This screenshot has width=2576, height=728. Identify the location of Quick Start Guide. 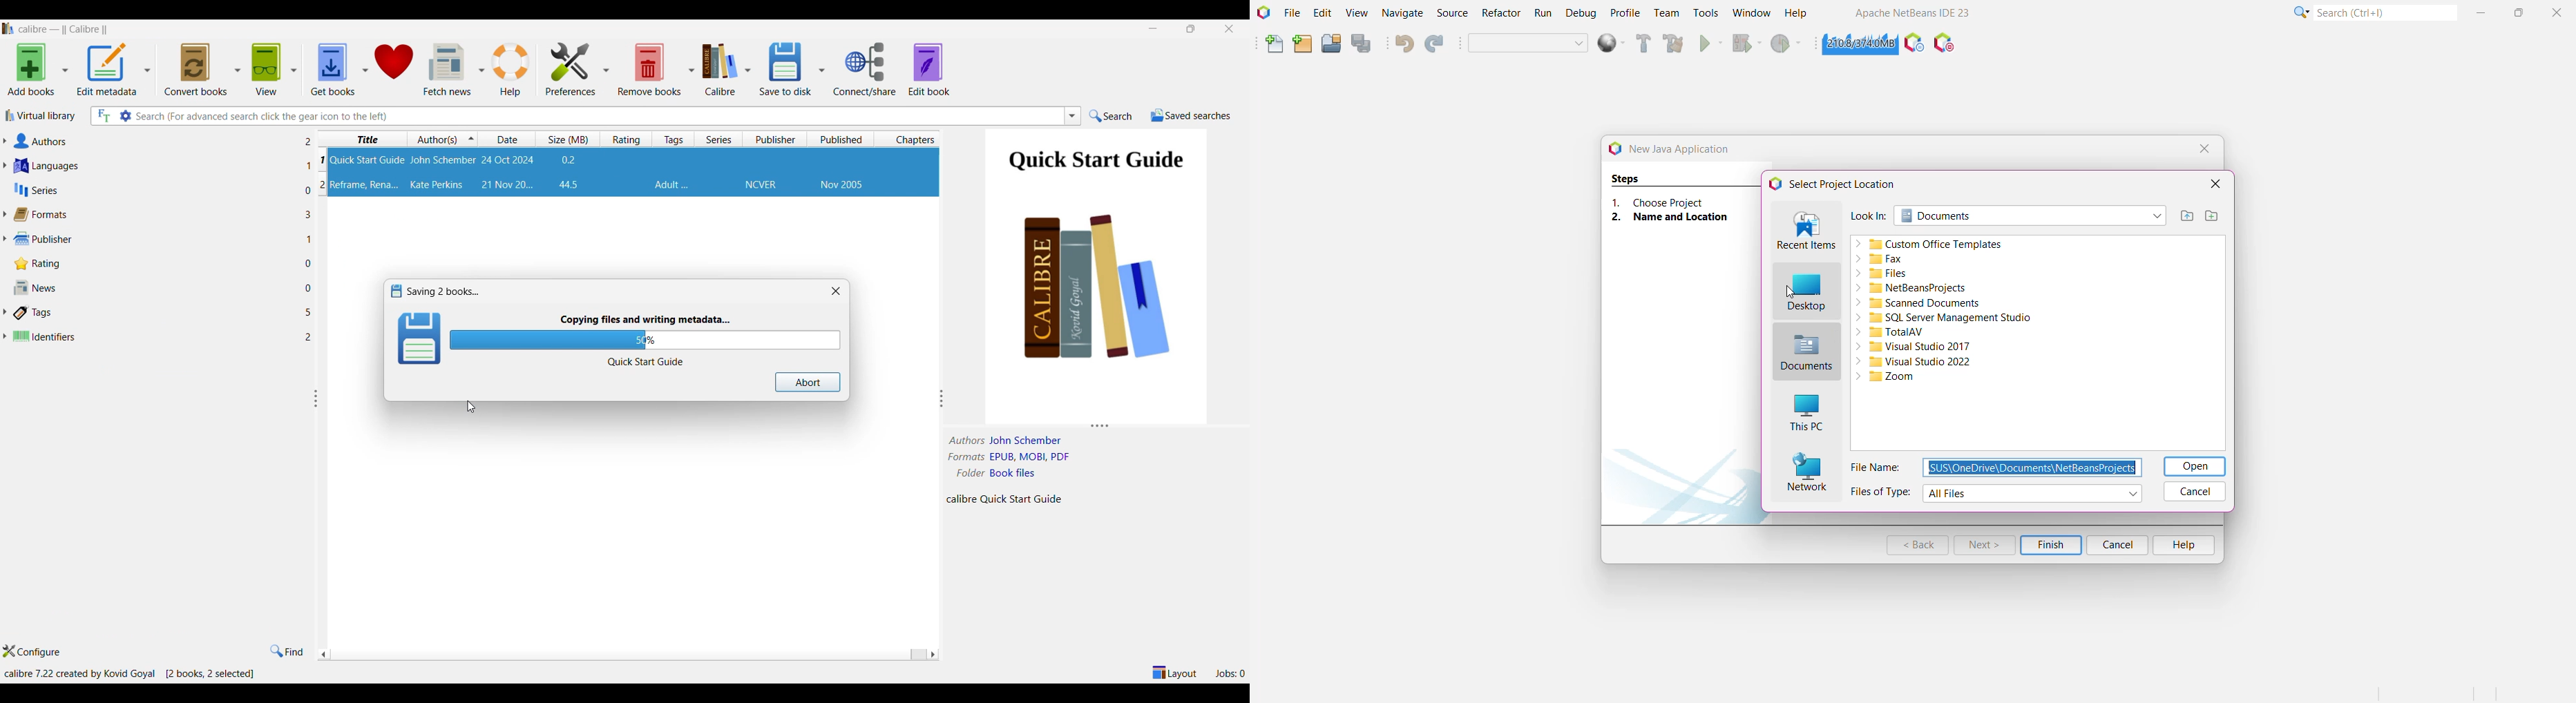
(1096, 163).